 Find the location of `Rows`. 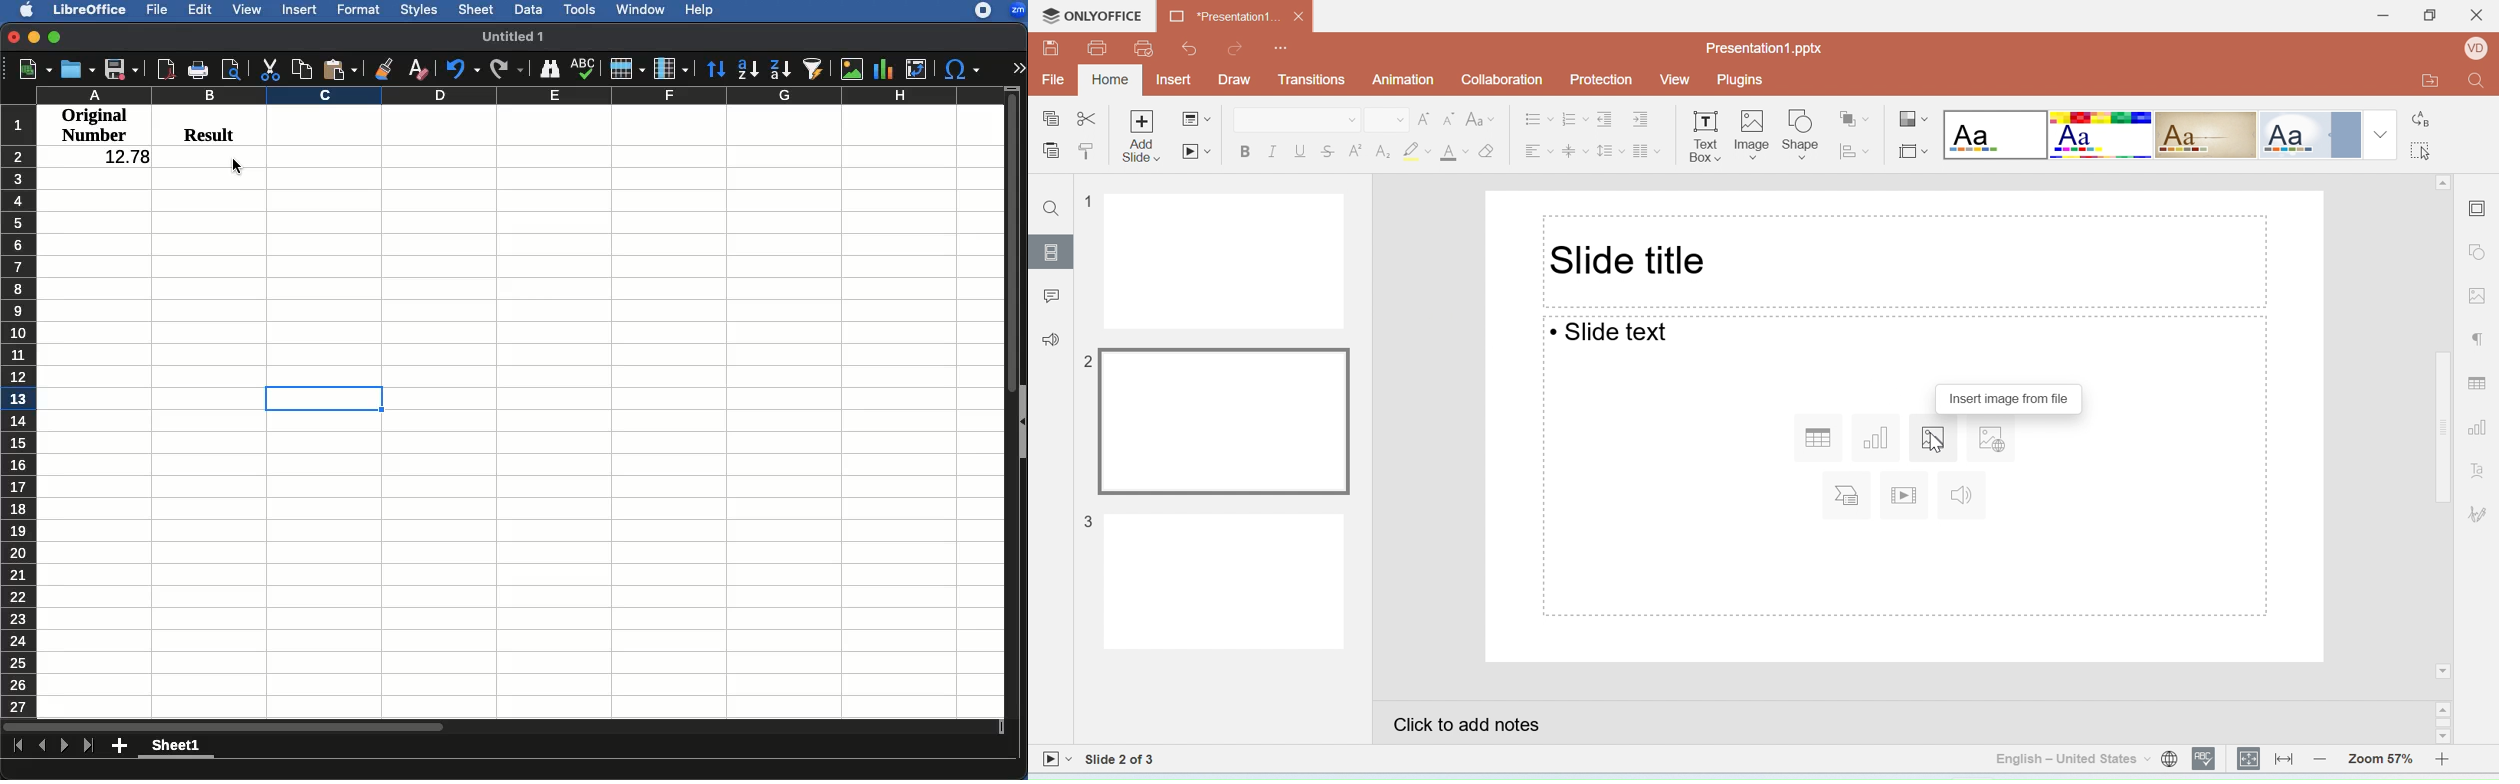

Rows is located at coordinates (19, 411).